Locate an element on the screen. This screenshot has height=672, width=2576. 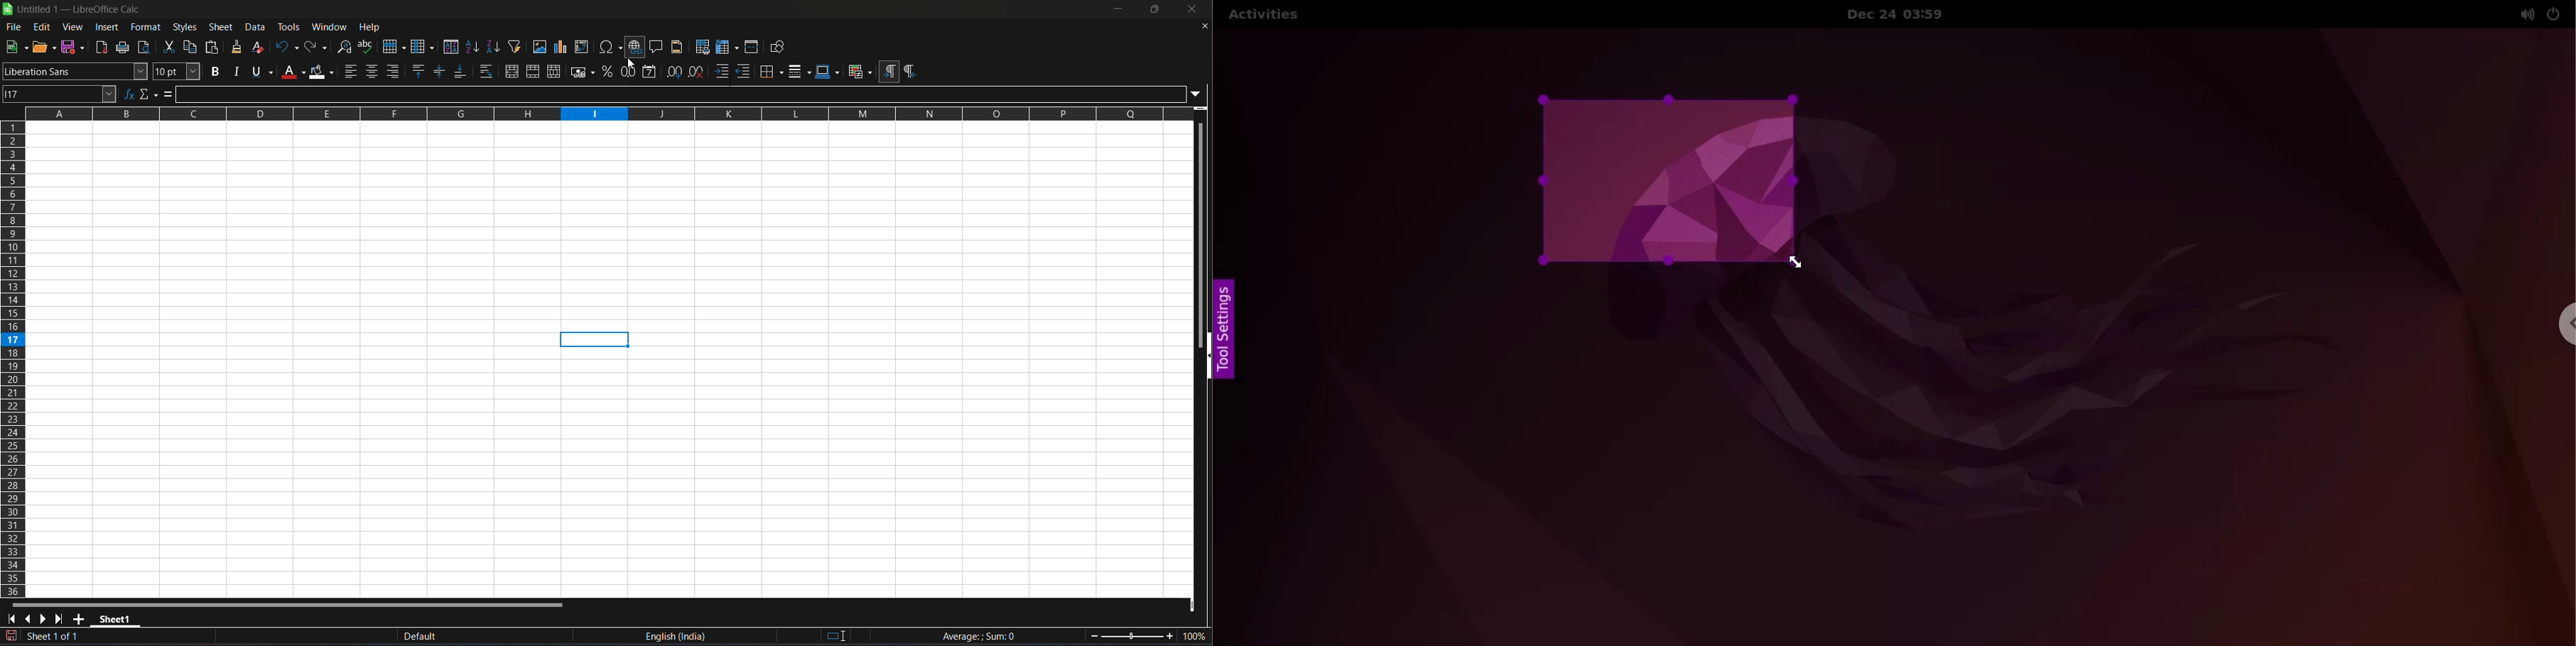
rows is located at coordinates (600, 118).